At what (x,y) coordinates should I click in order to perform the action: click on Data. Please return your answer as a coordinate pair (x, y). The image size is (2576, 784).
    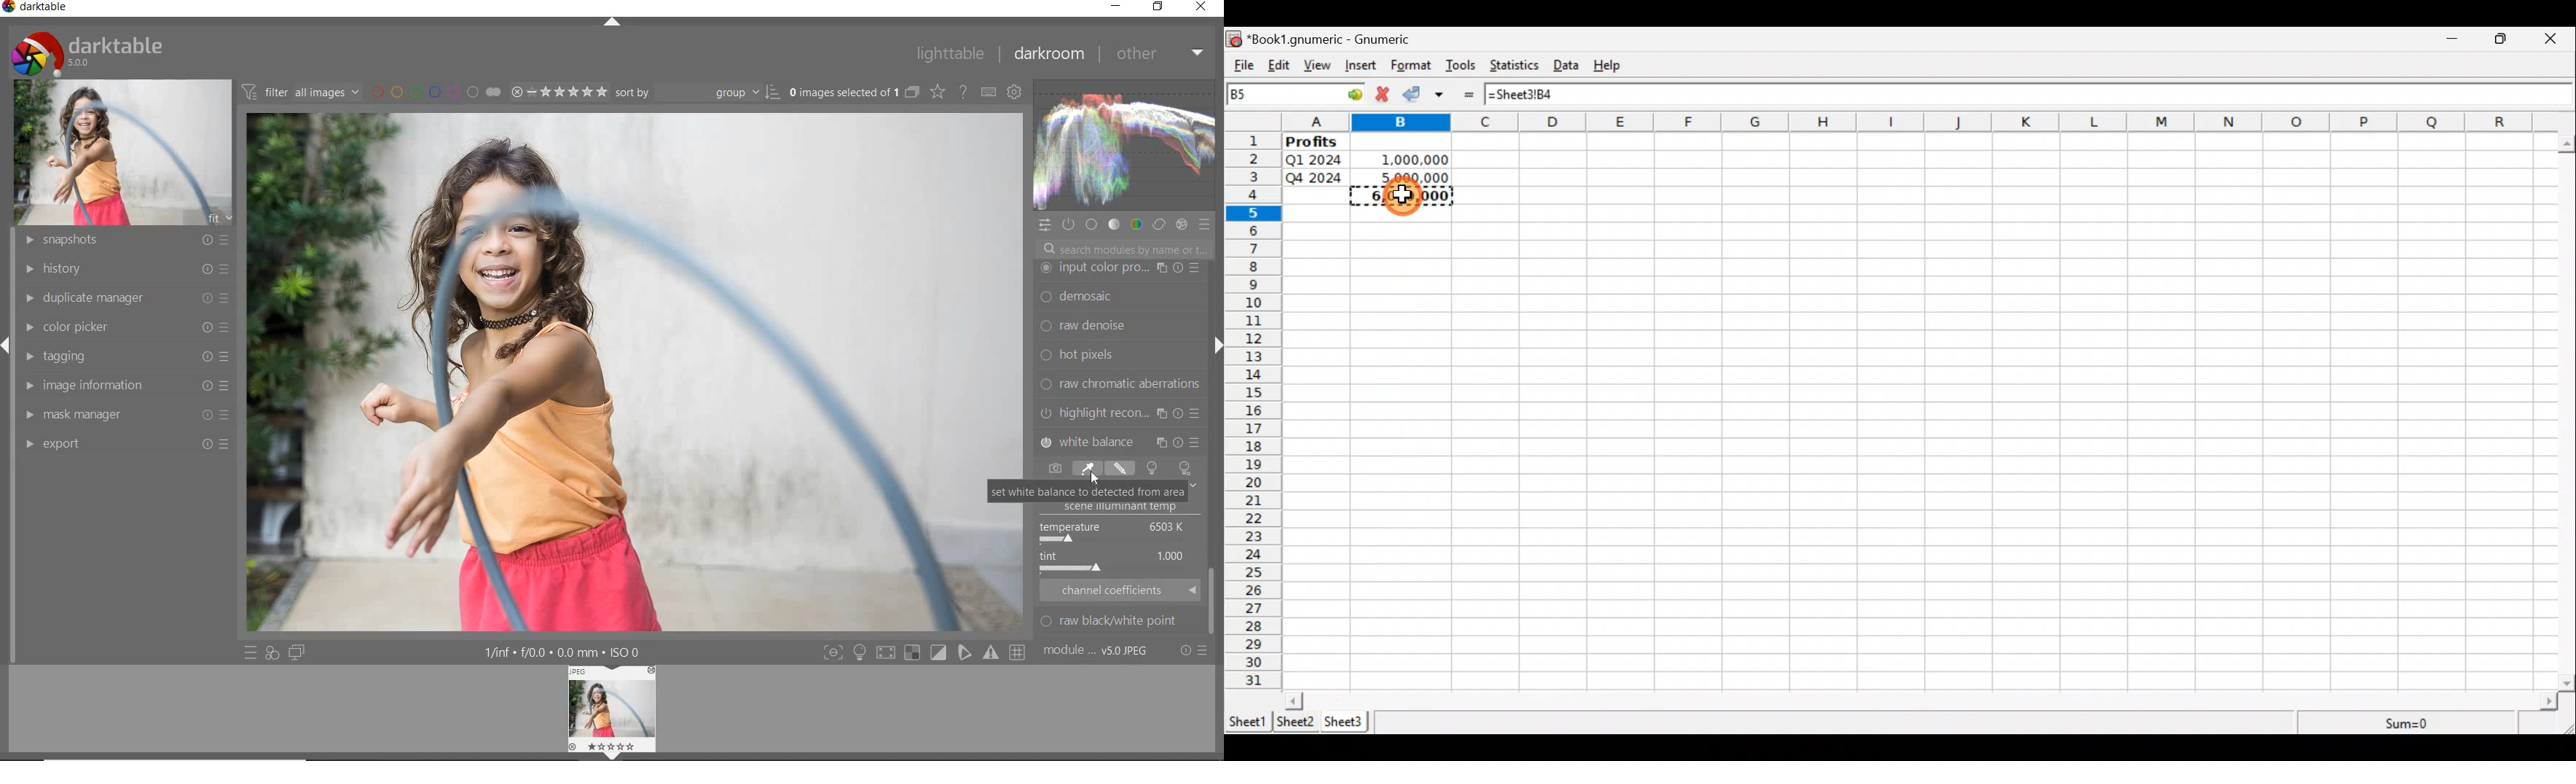
    Looking at the image, I should click on (1570, 66).